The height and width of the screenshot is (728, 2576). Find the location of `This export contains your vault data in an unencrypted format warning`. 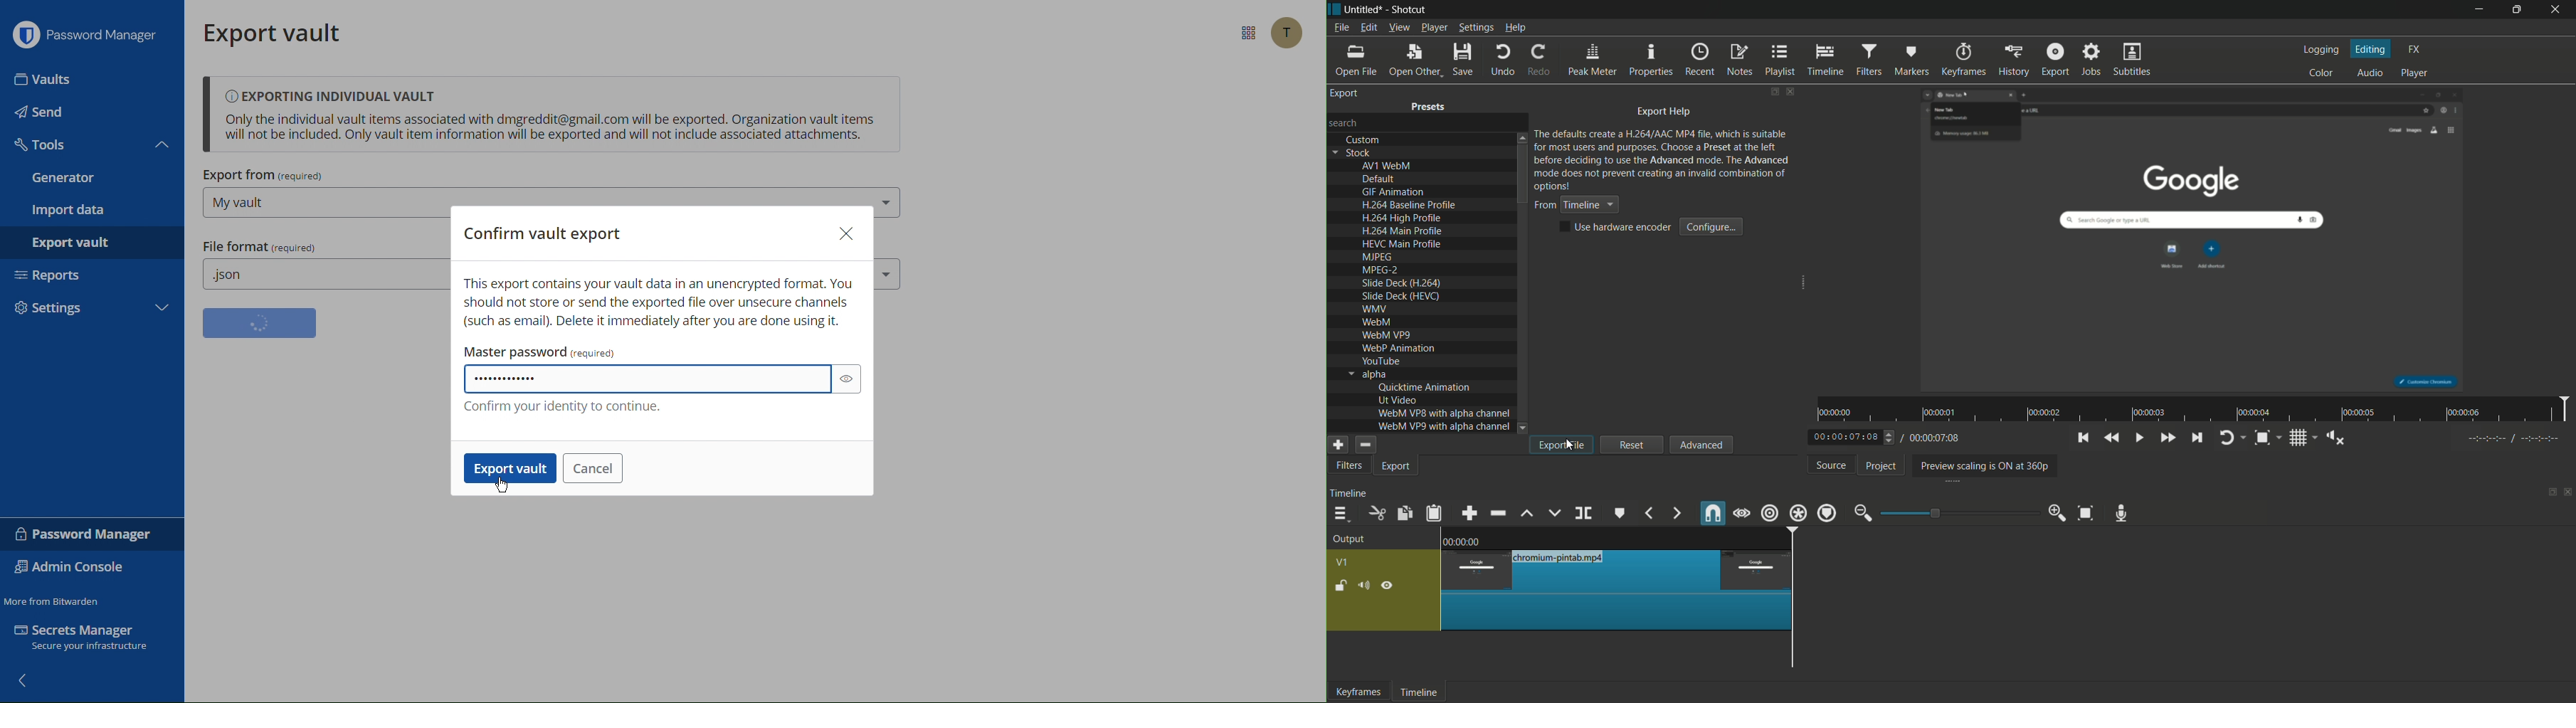

This export contains your vault data in an unencrypted format warning is located at coordinates (662, 302).